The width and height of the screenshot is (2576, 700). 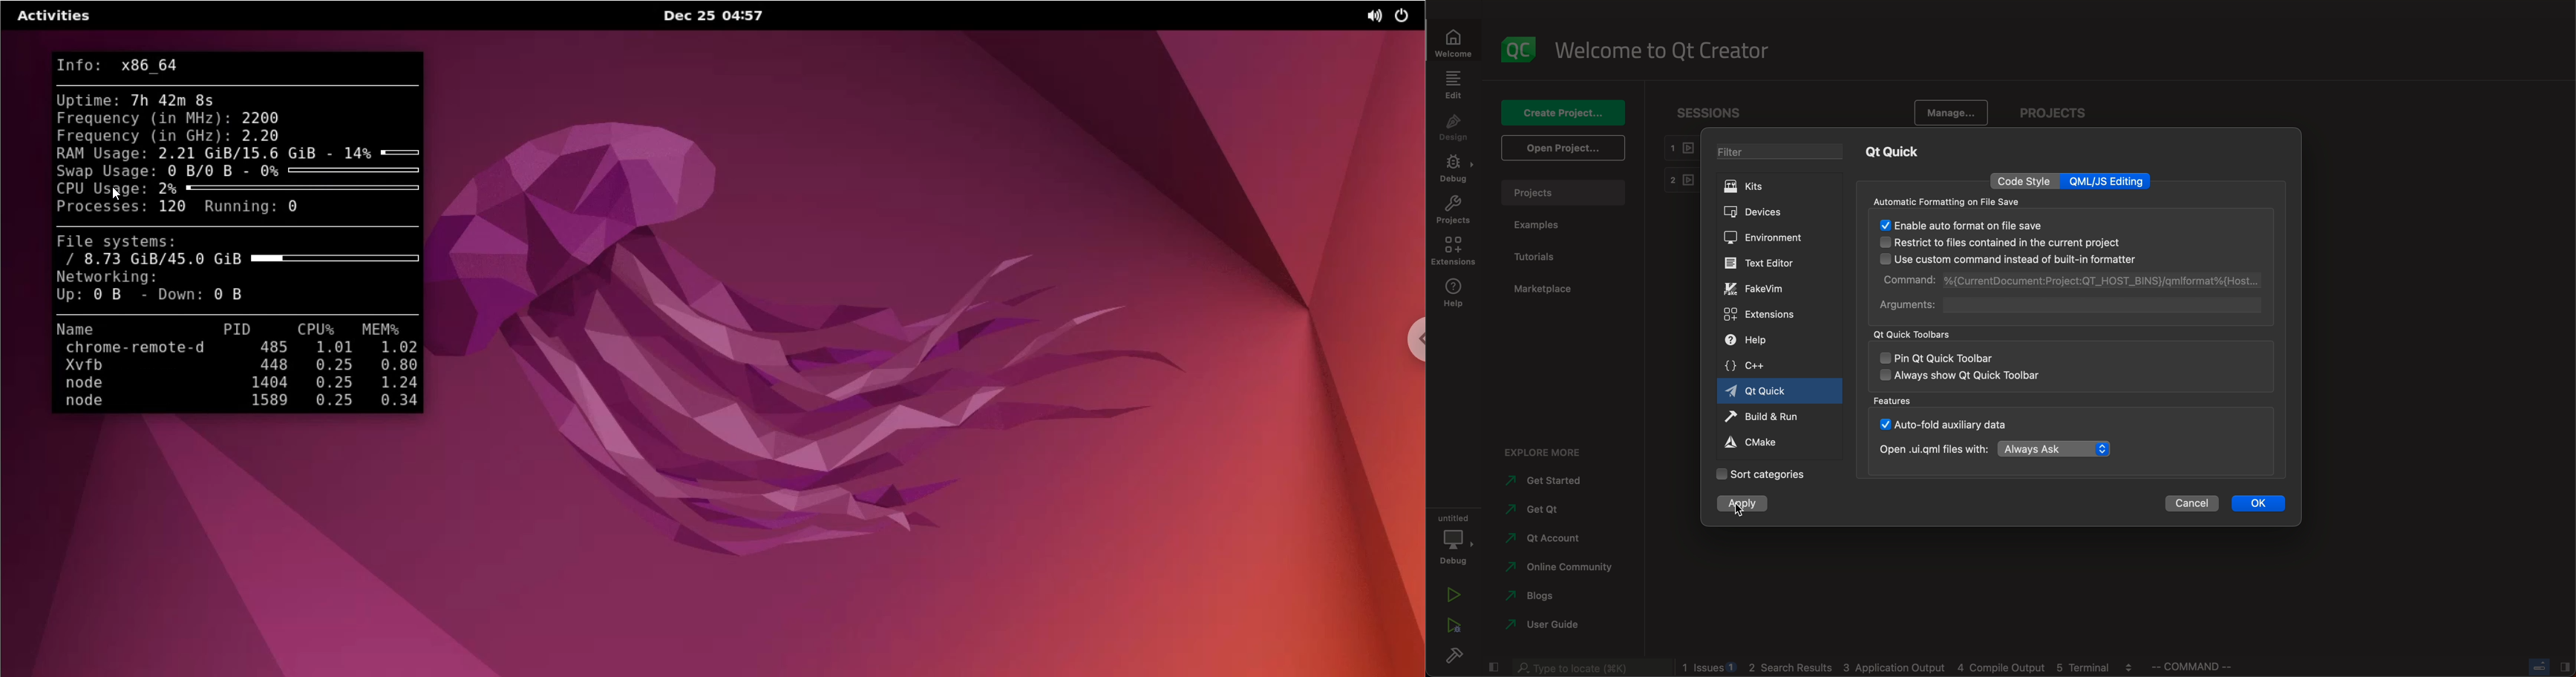 I want to click on c++, so click(x=1755, y=366).